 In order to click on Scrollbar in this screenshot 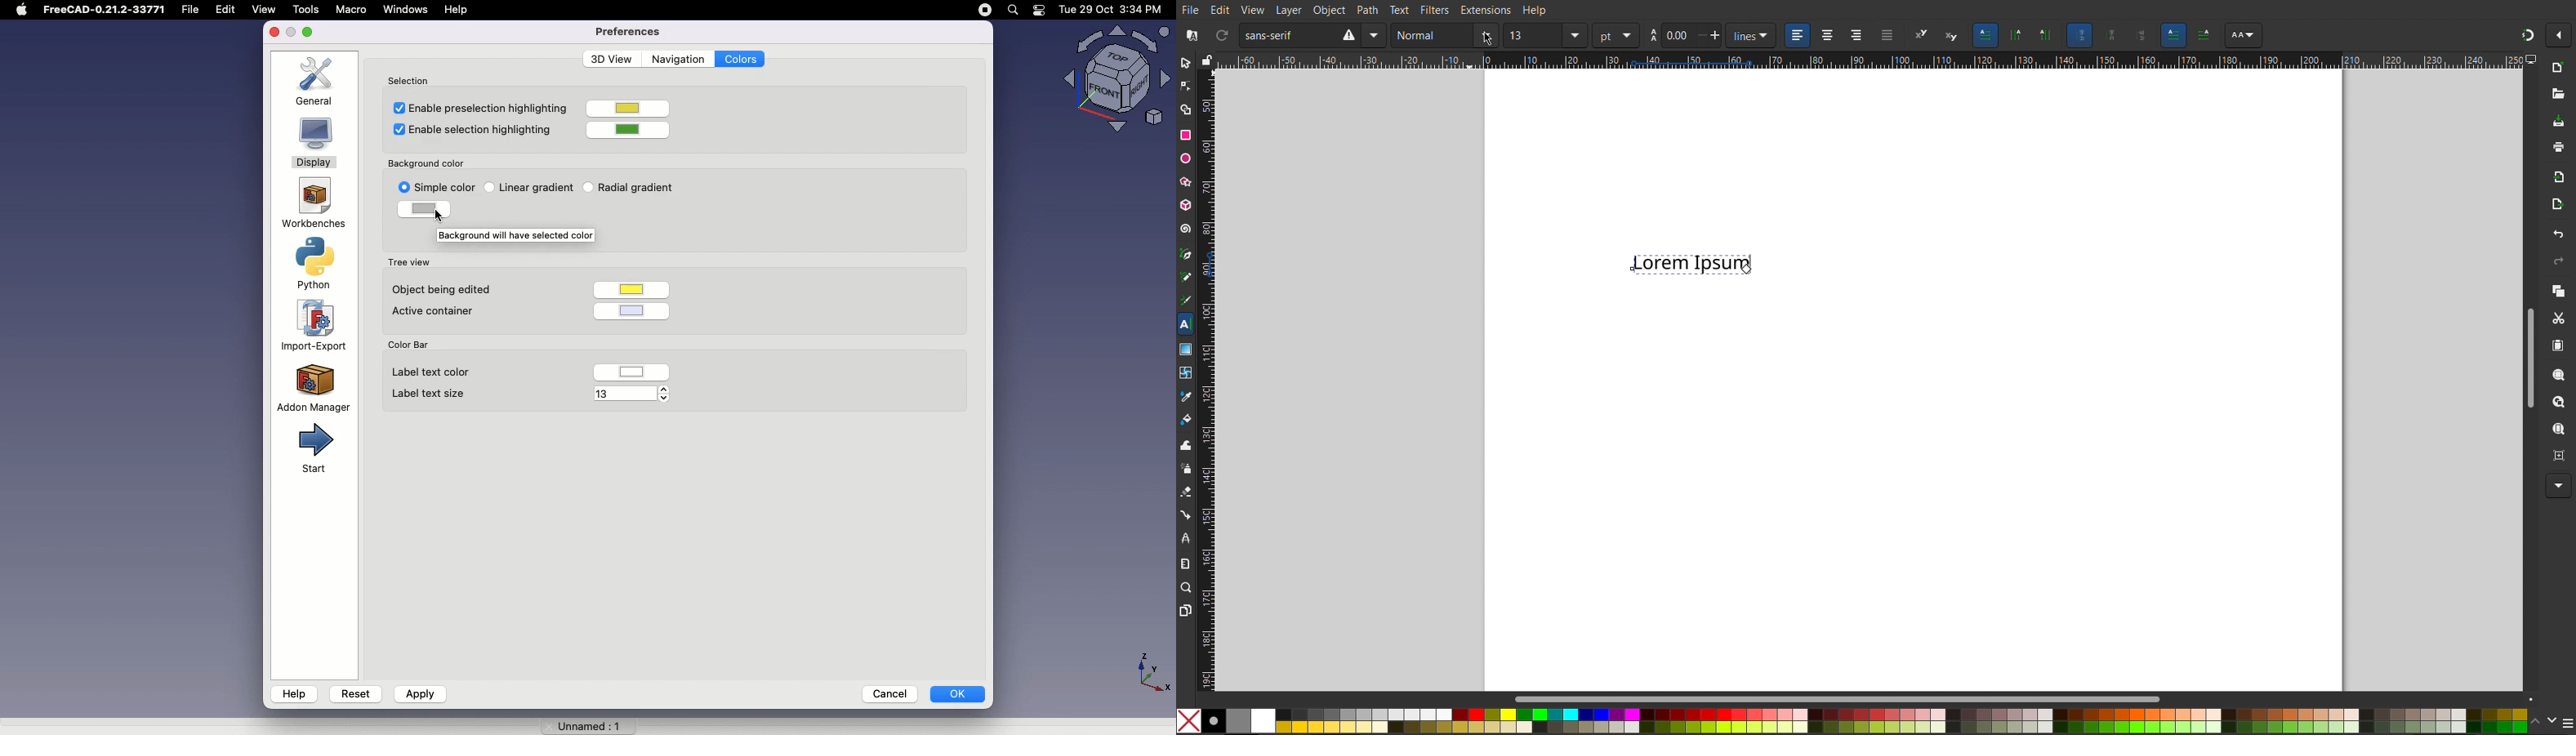, I will do `click(1846, 699)`.